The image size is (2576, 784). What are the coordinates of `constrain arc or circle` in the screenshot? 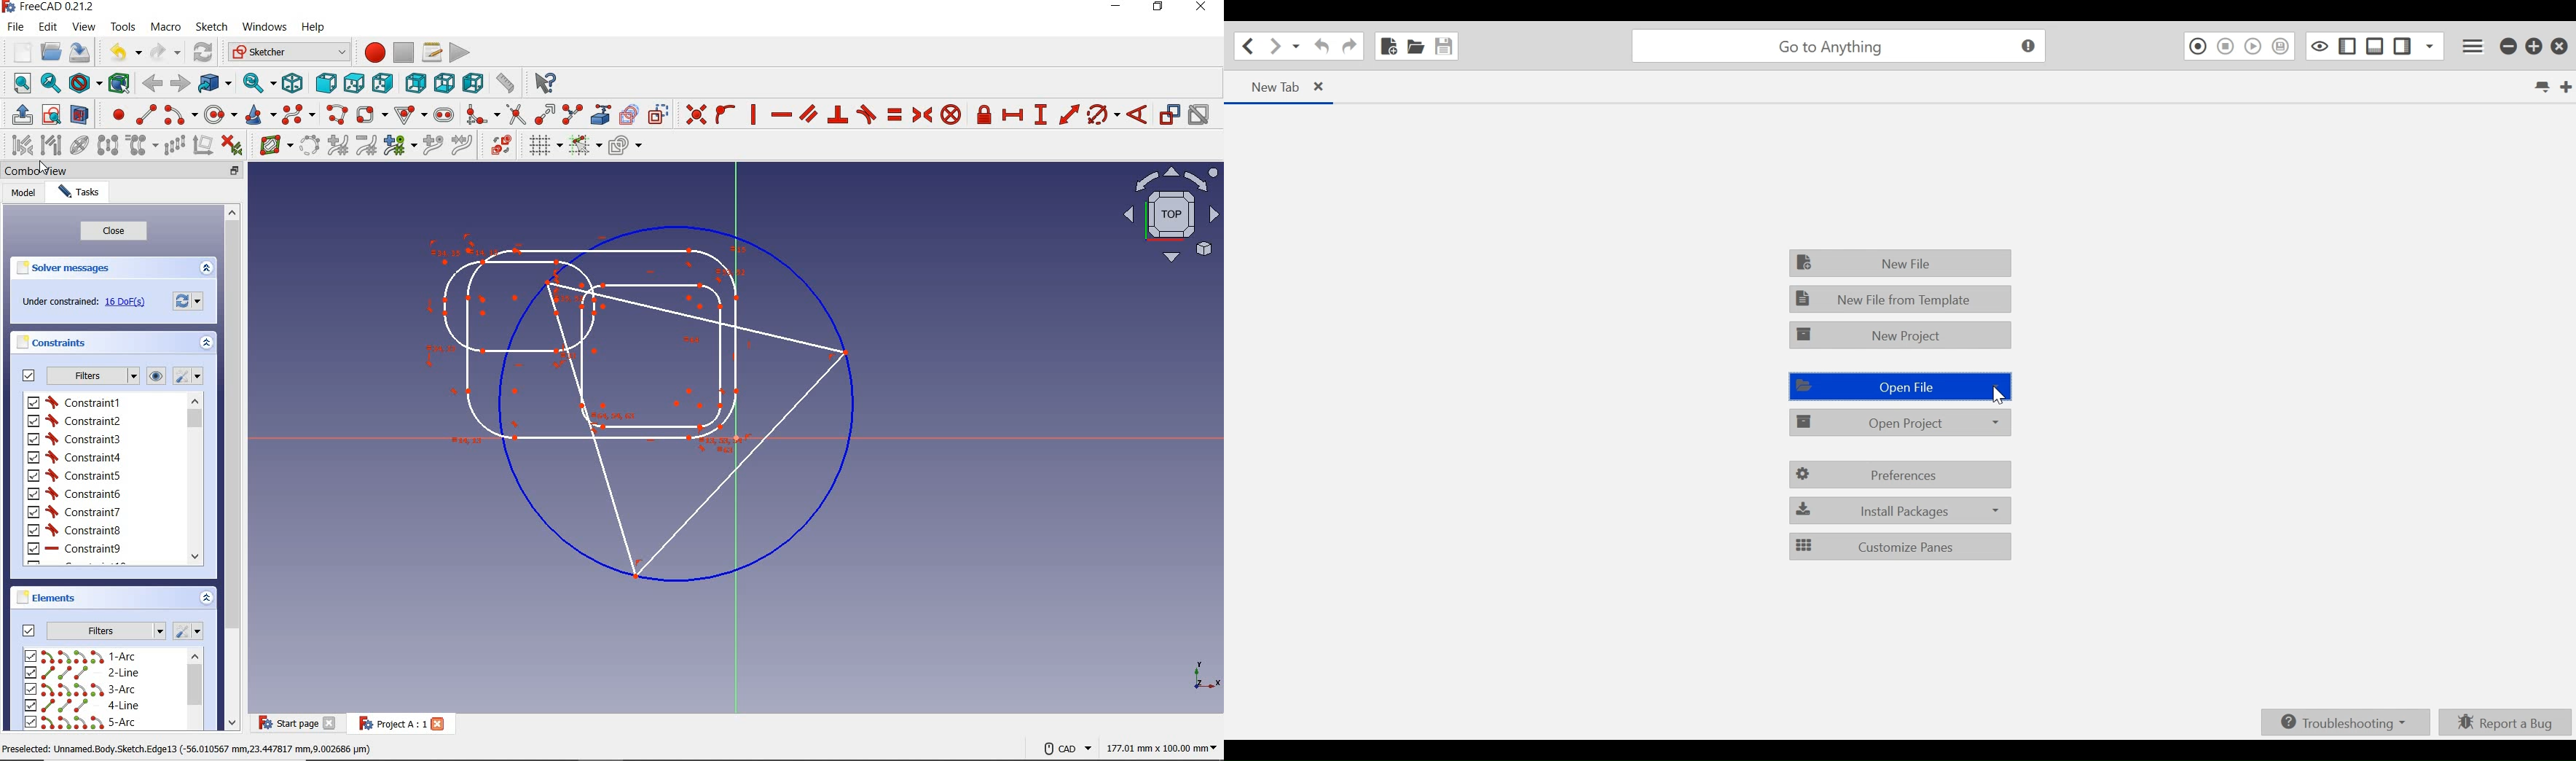 It's located at (1102, 117).